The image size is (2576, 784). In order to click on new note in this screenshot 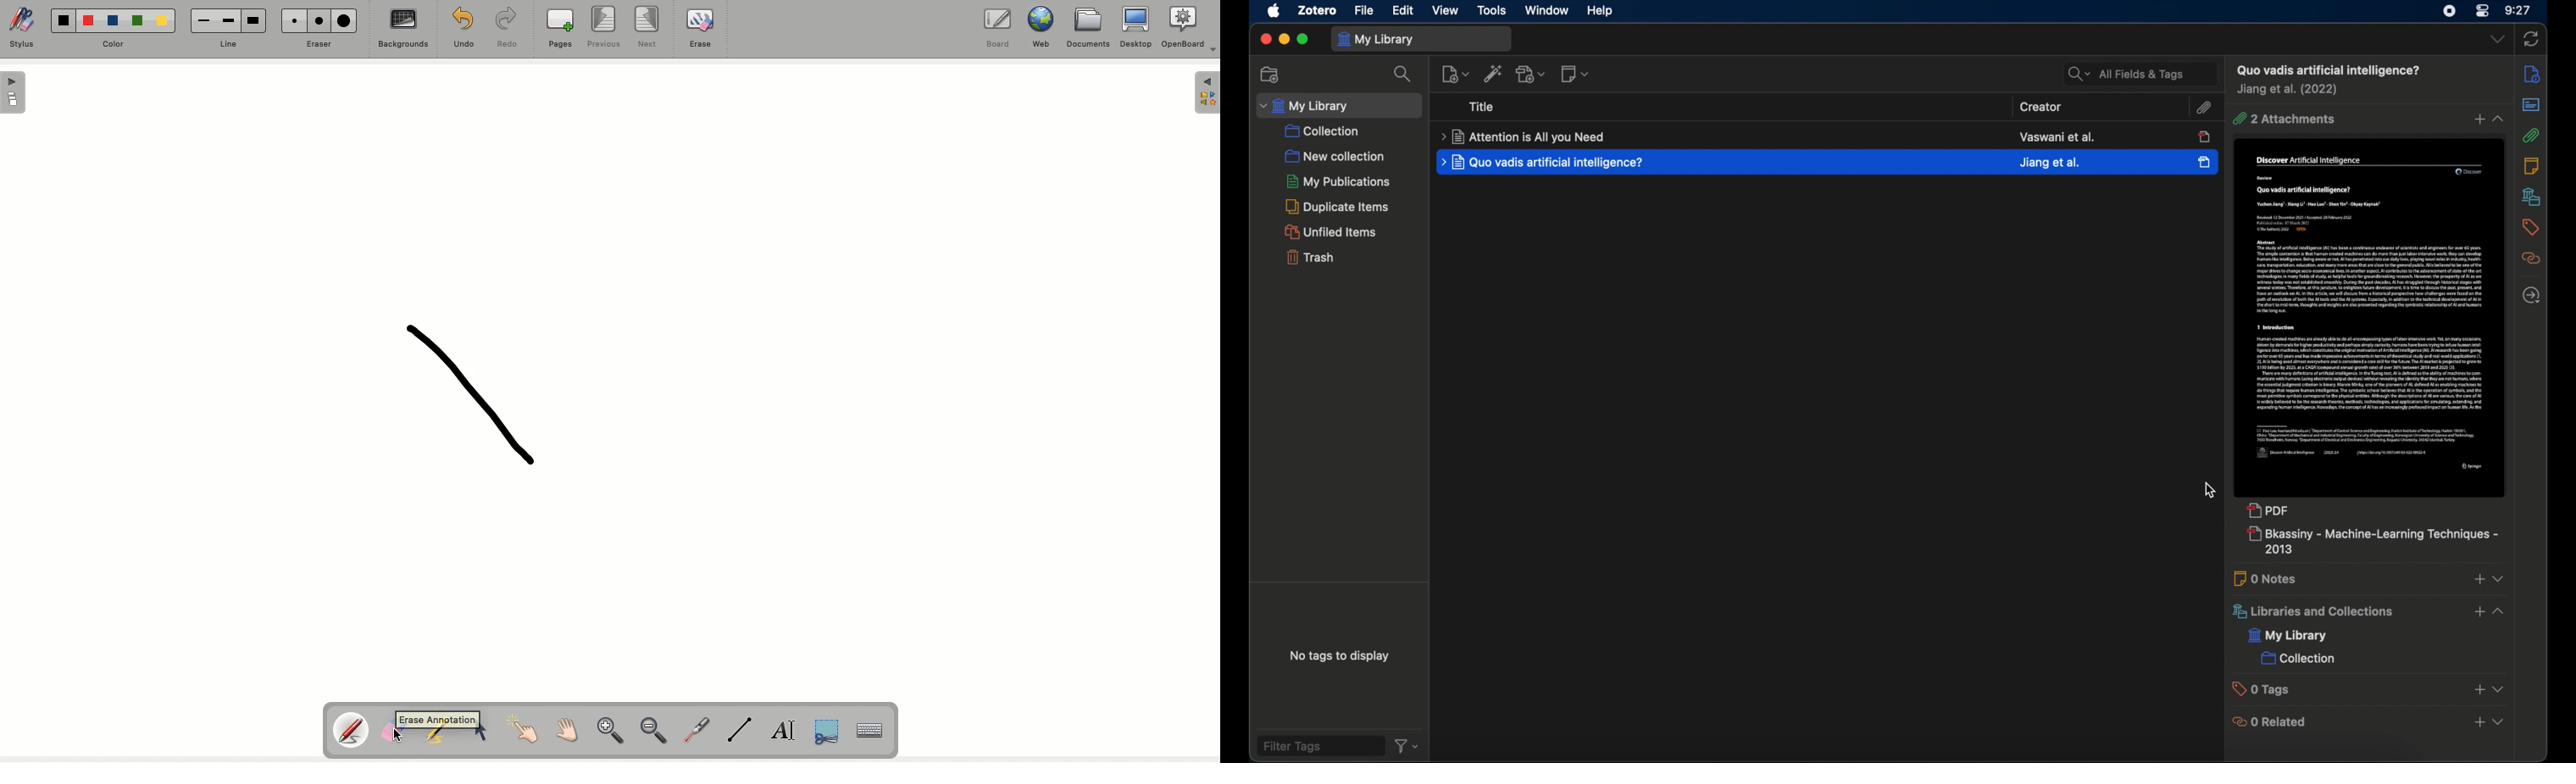, I will do `click(1576, 74)`.